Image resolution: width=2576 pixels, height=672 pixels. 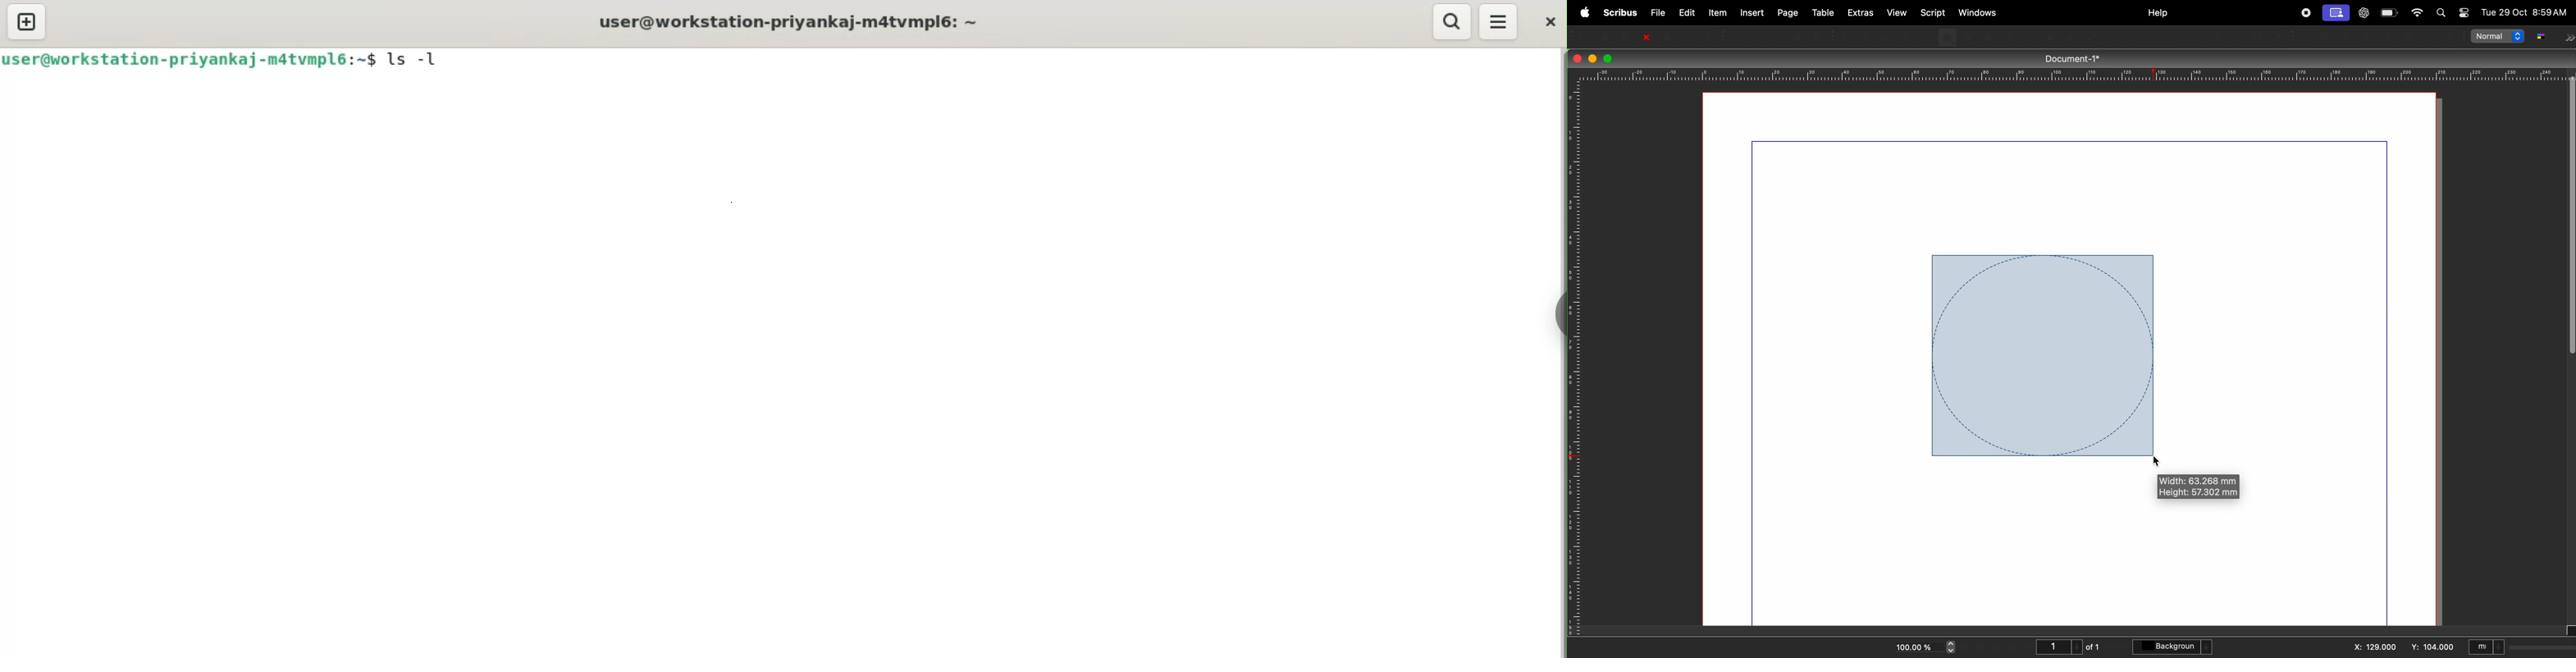 What do you see at coordinates (2202, 485) in the screenshot?
I see `Width: 63.268 mm
Height: 57.302 mm` at bounding box center [2202, 485].